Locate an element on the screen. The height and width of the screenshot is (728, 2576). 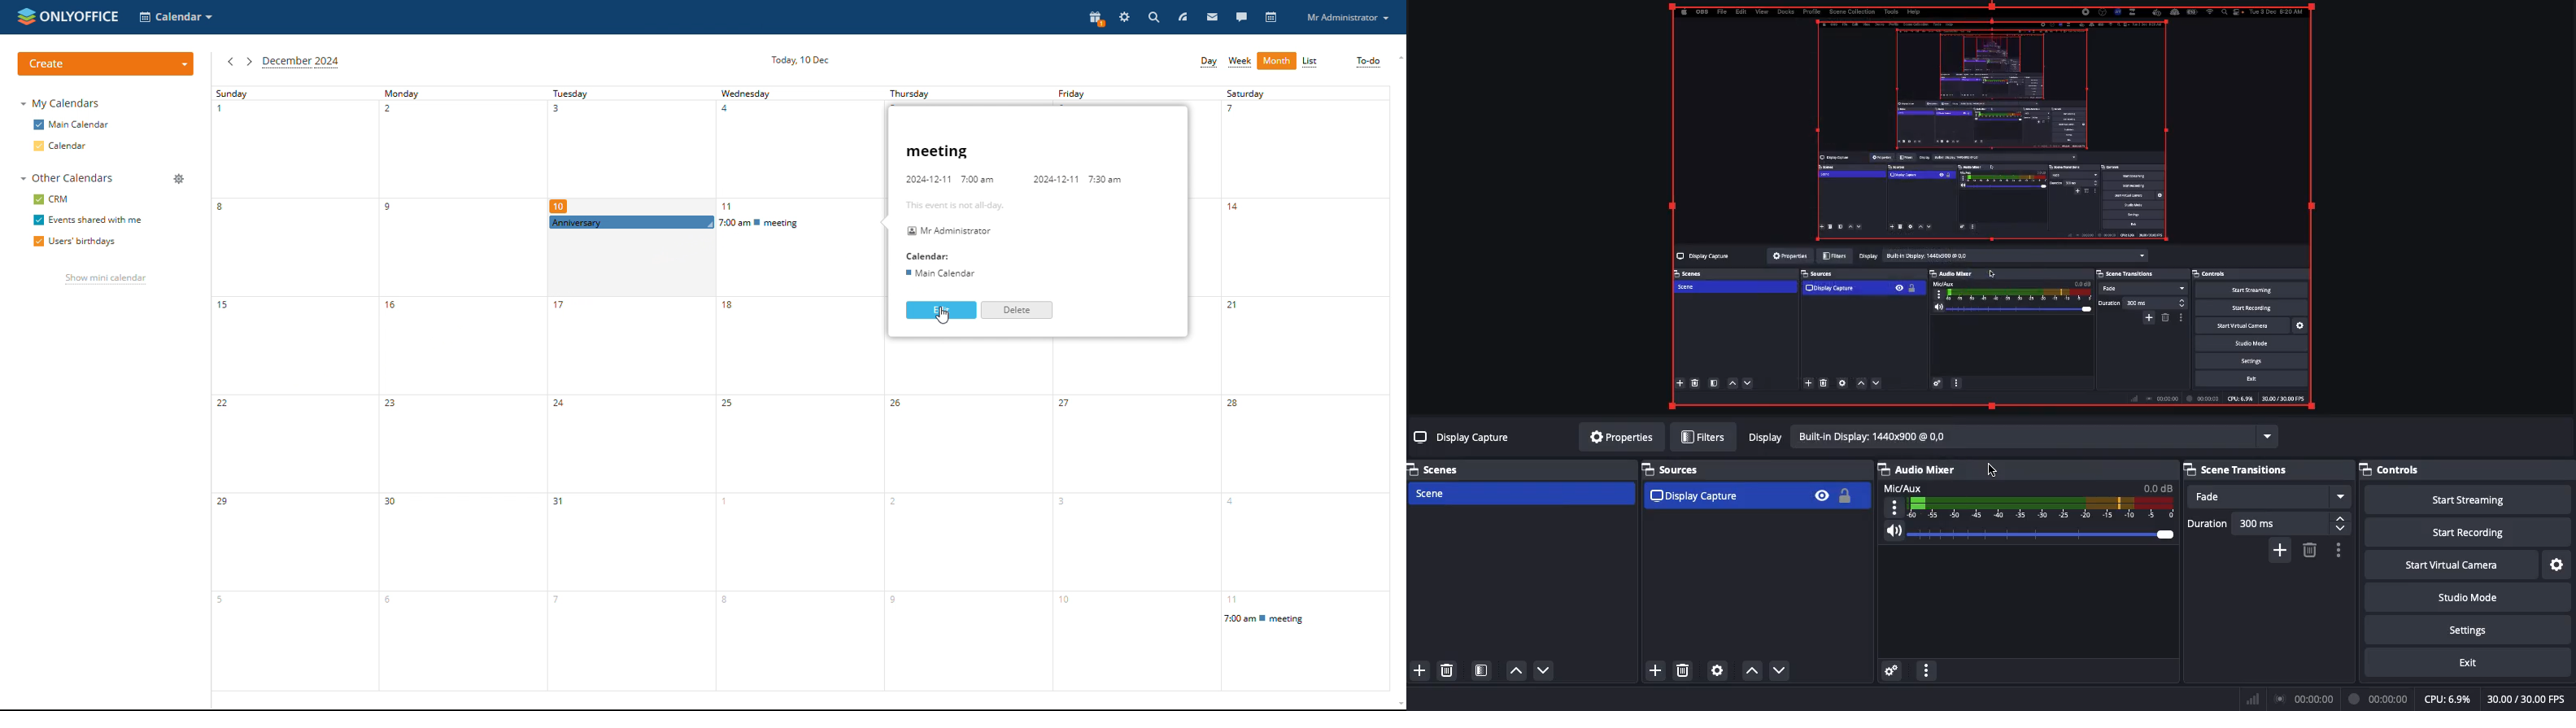
2024-12-11 7:30am is located at coordinates (1074, 176).